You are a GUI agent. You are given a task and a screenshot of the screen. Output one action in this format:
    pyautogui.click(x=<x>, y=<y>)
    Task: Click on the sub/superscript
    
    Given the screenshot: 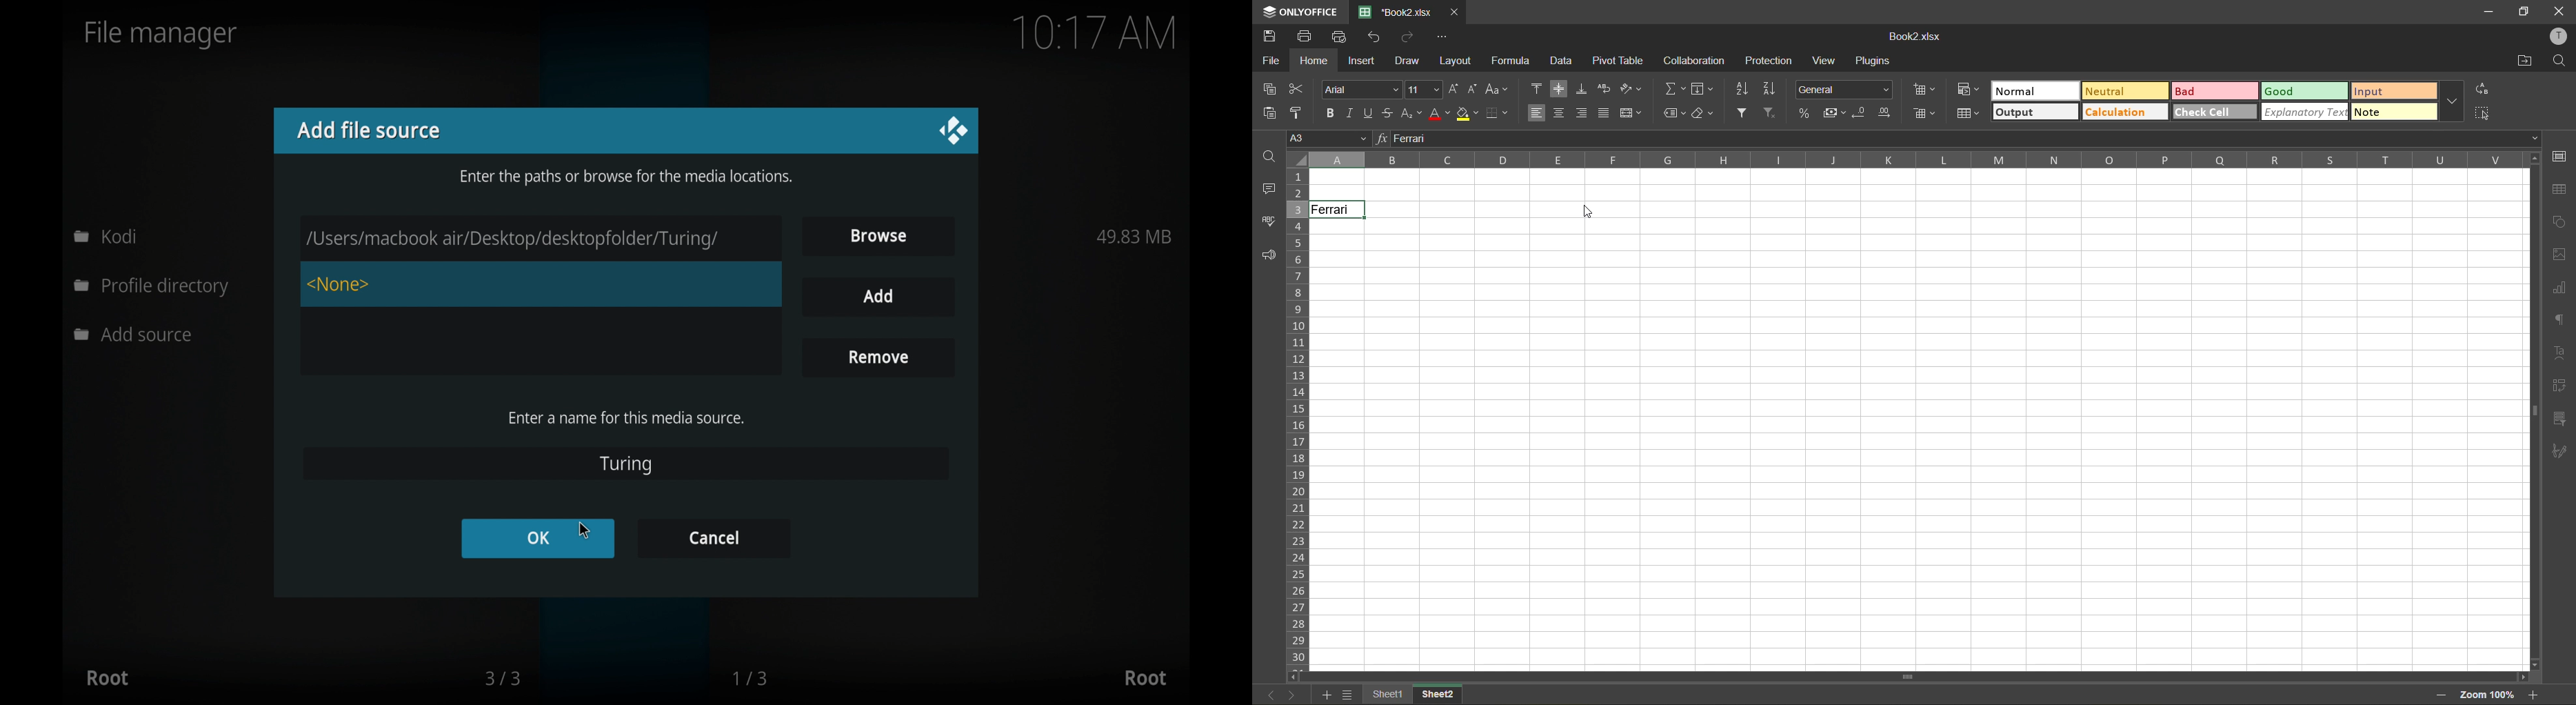 What is the action you would take?
    pyautogui.click(x=1413, y=115)
    